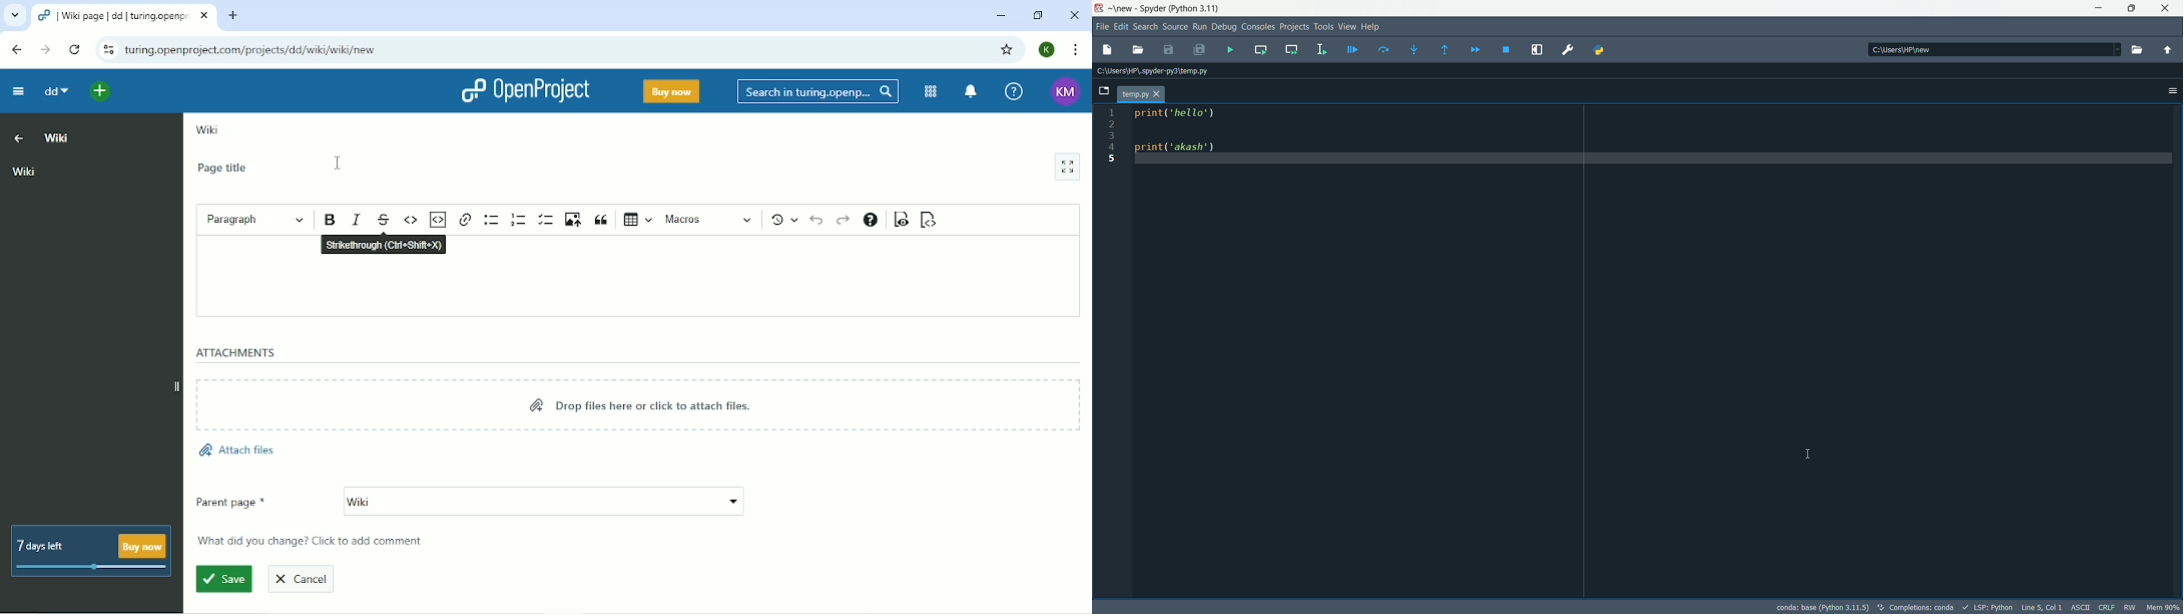  I want to click on LSP:Python, so click(1993, 608).